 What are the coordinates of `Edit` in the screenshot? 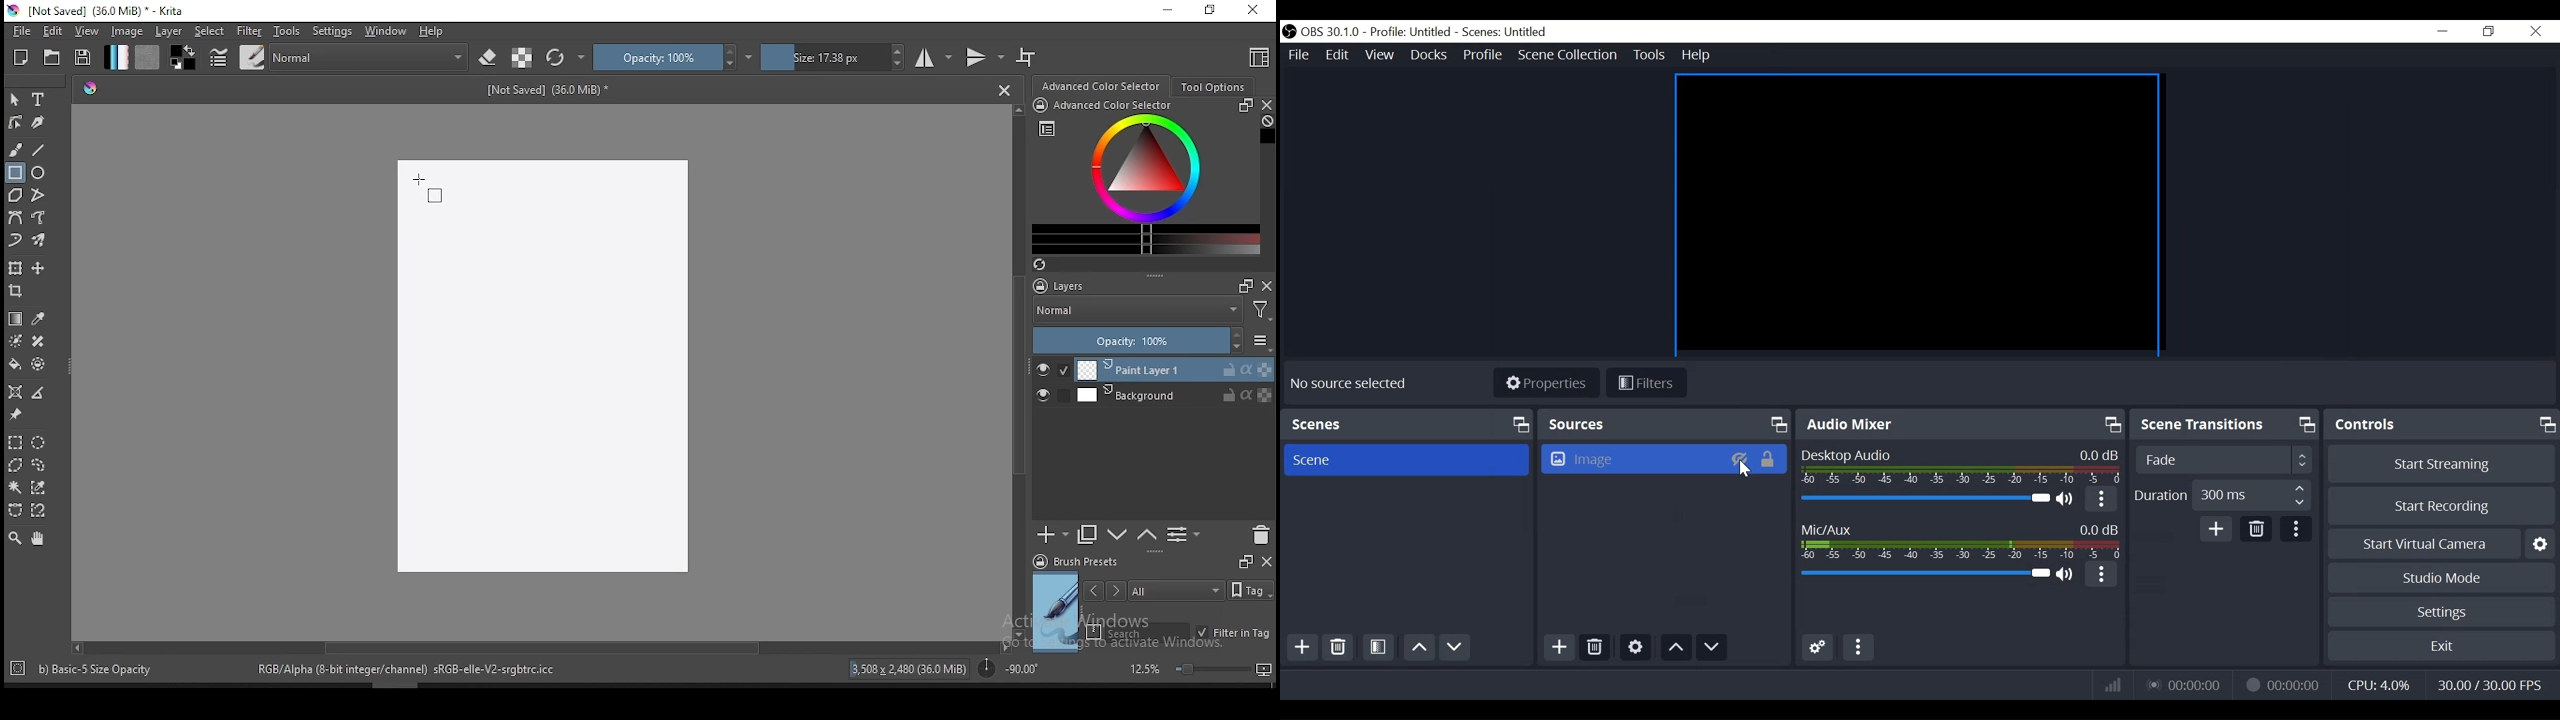 It's located at (1337, 53).